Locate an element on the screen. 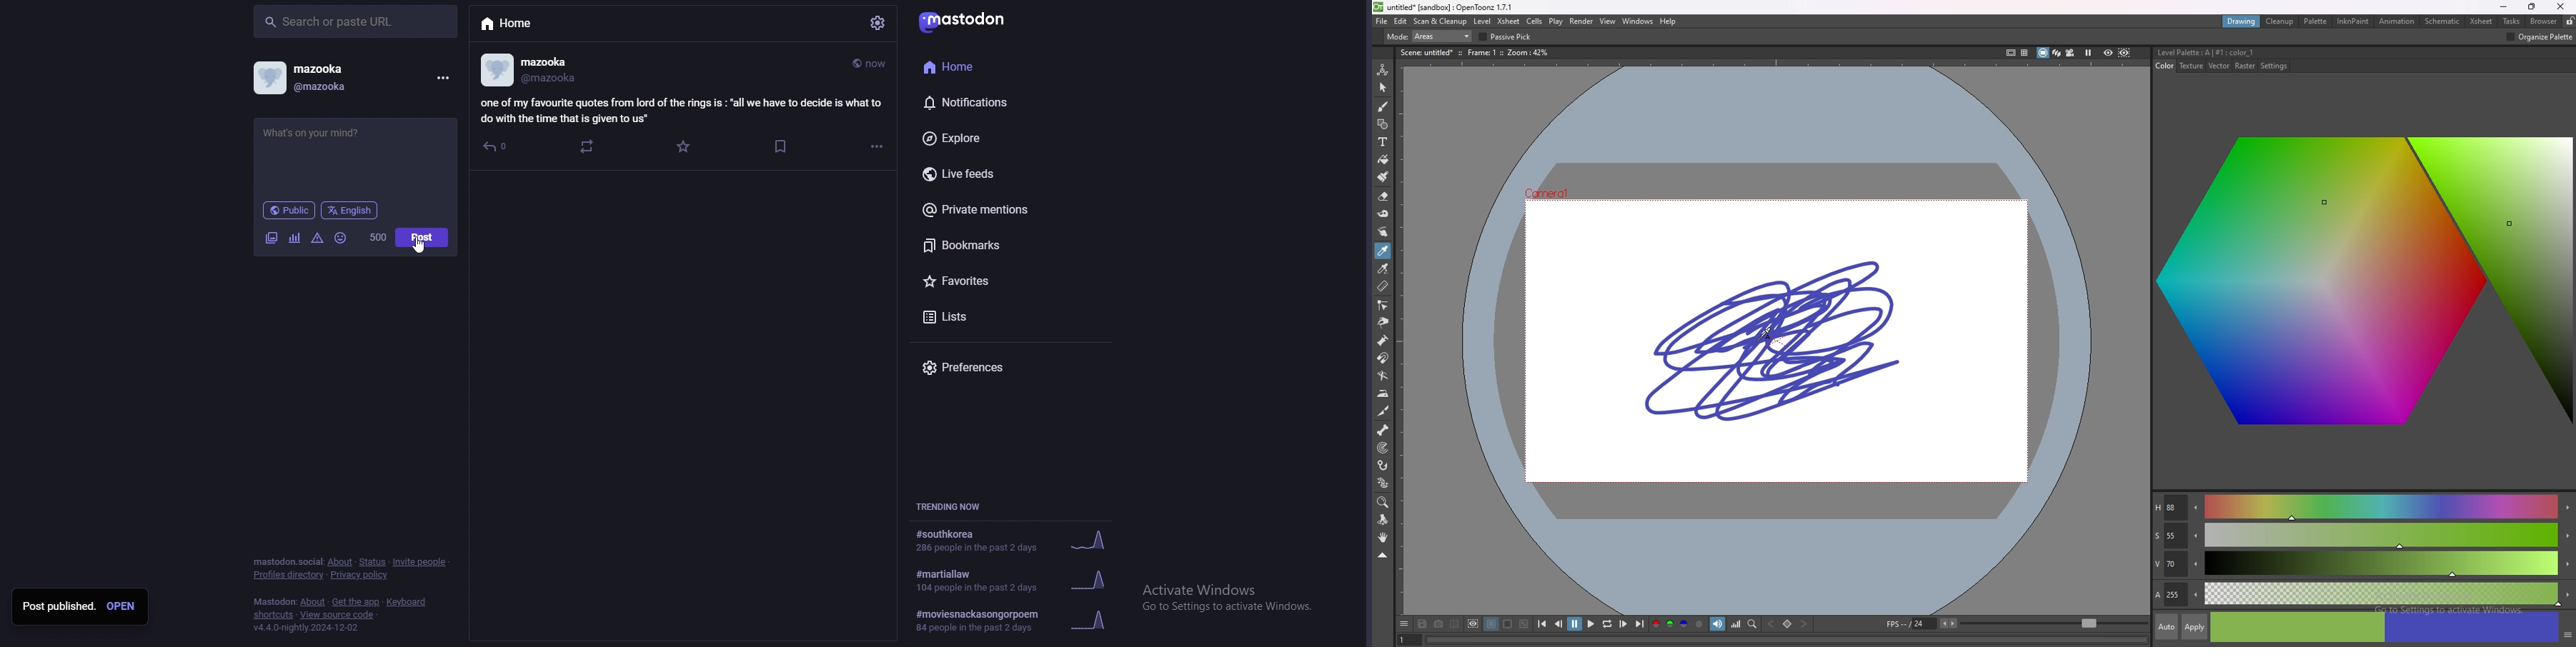  keyboard is located at coordinates (408, 602).